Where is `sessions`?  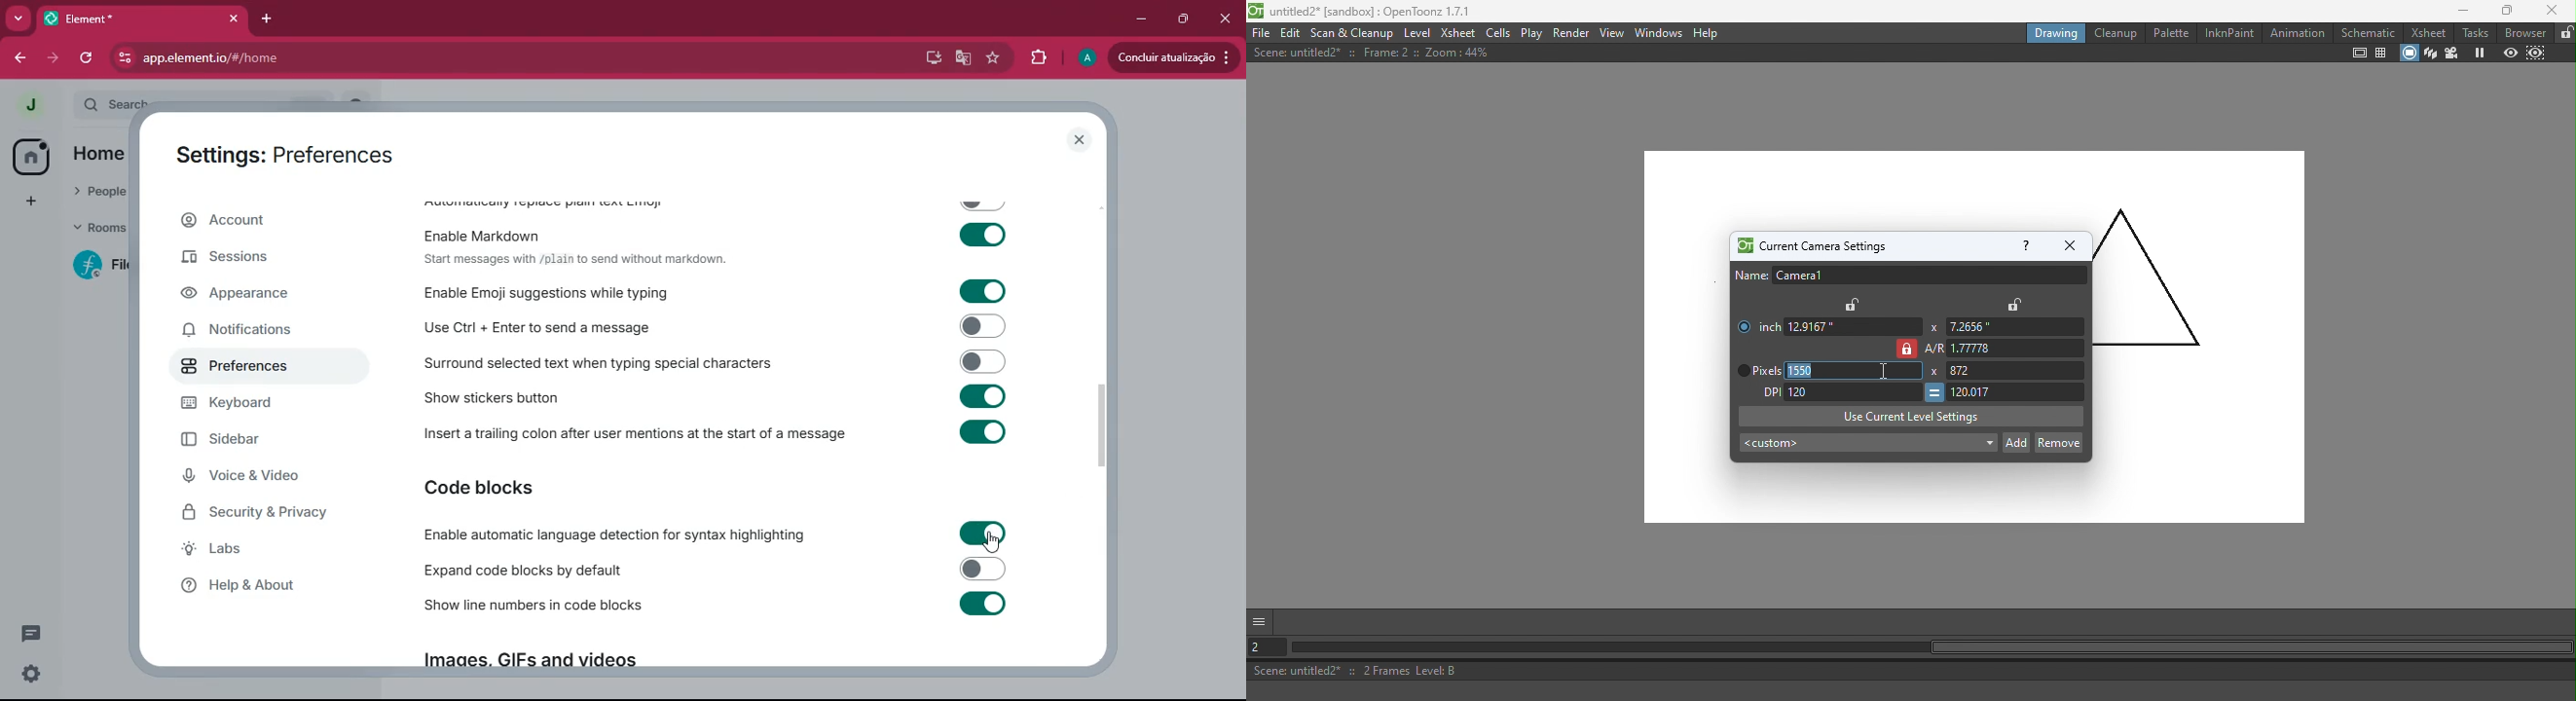
sessions is located at coordinates (257, 259).